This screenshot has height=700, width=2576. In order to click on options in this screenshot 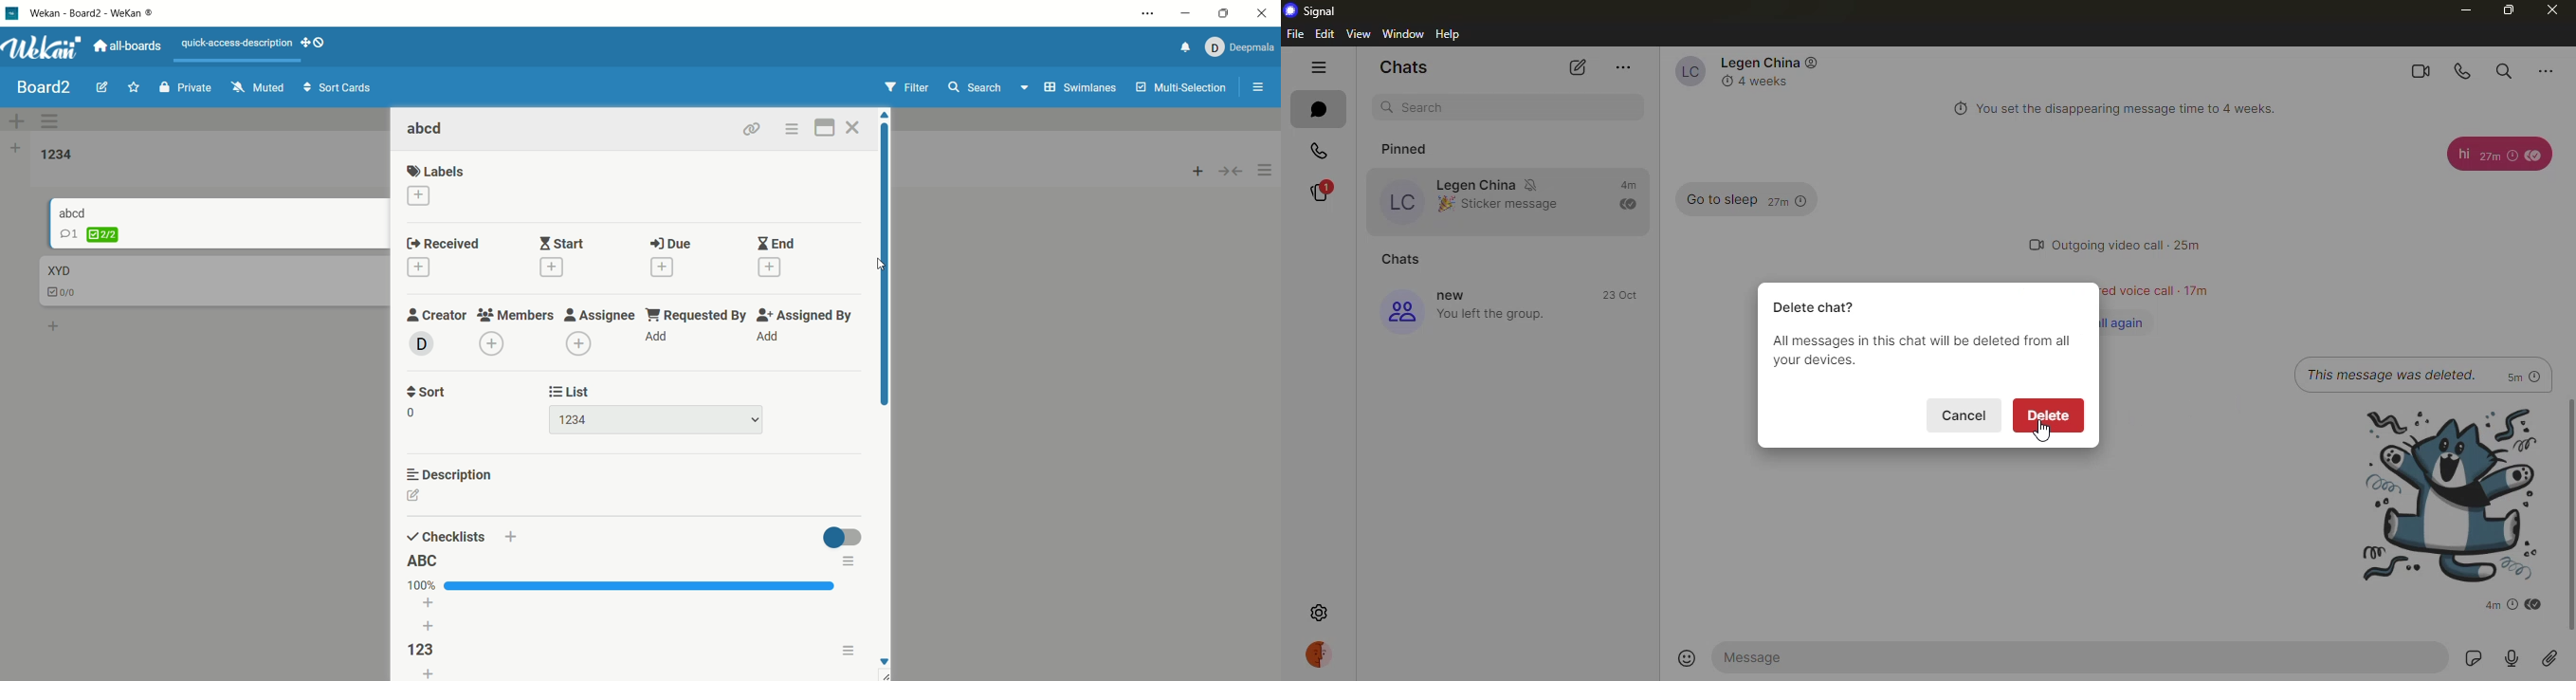, I will do `click(792, 129)`.